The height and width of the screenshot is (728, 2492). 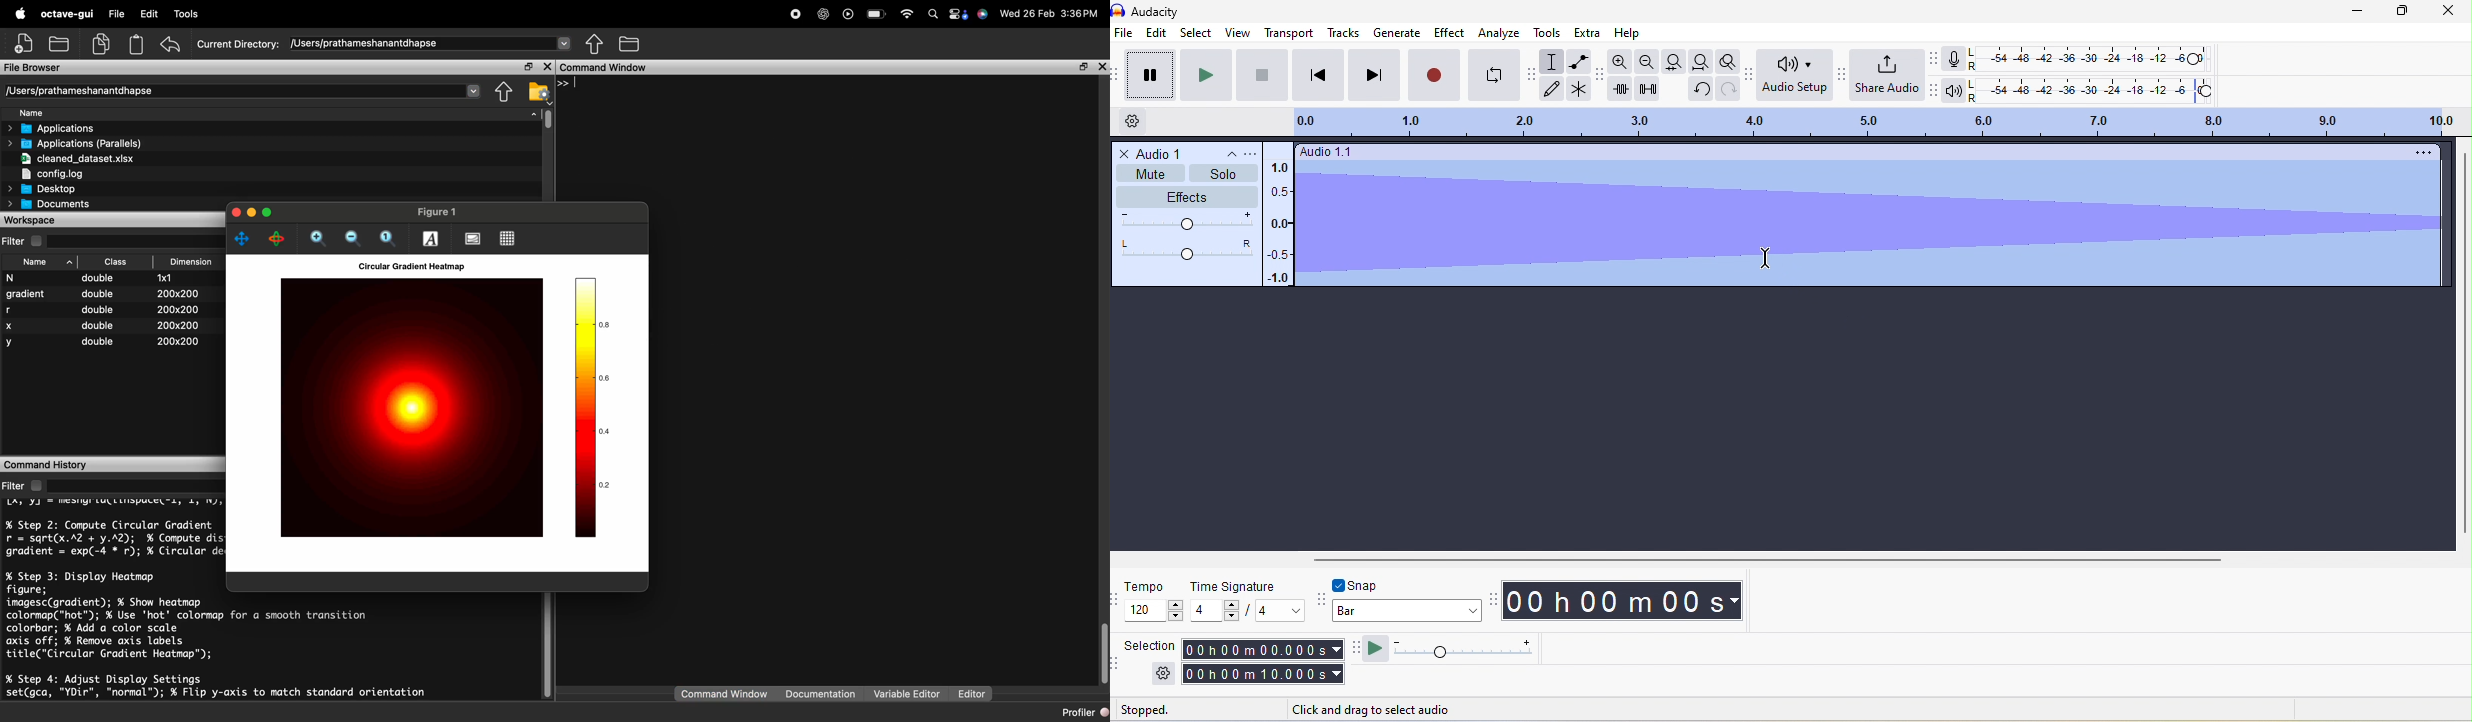 I want to click on r, so click(x=11, y=310).